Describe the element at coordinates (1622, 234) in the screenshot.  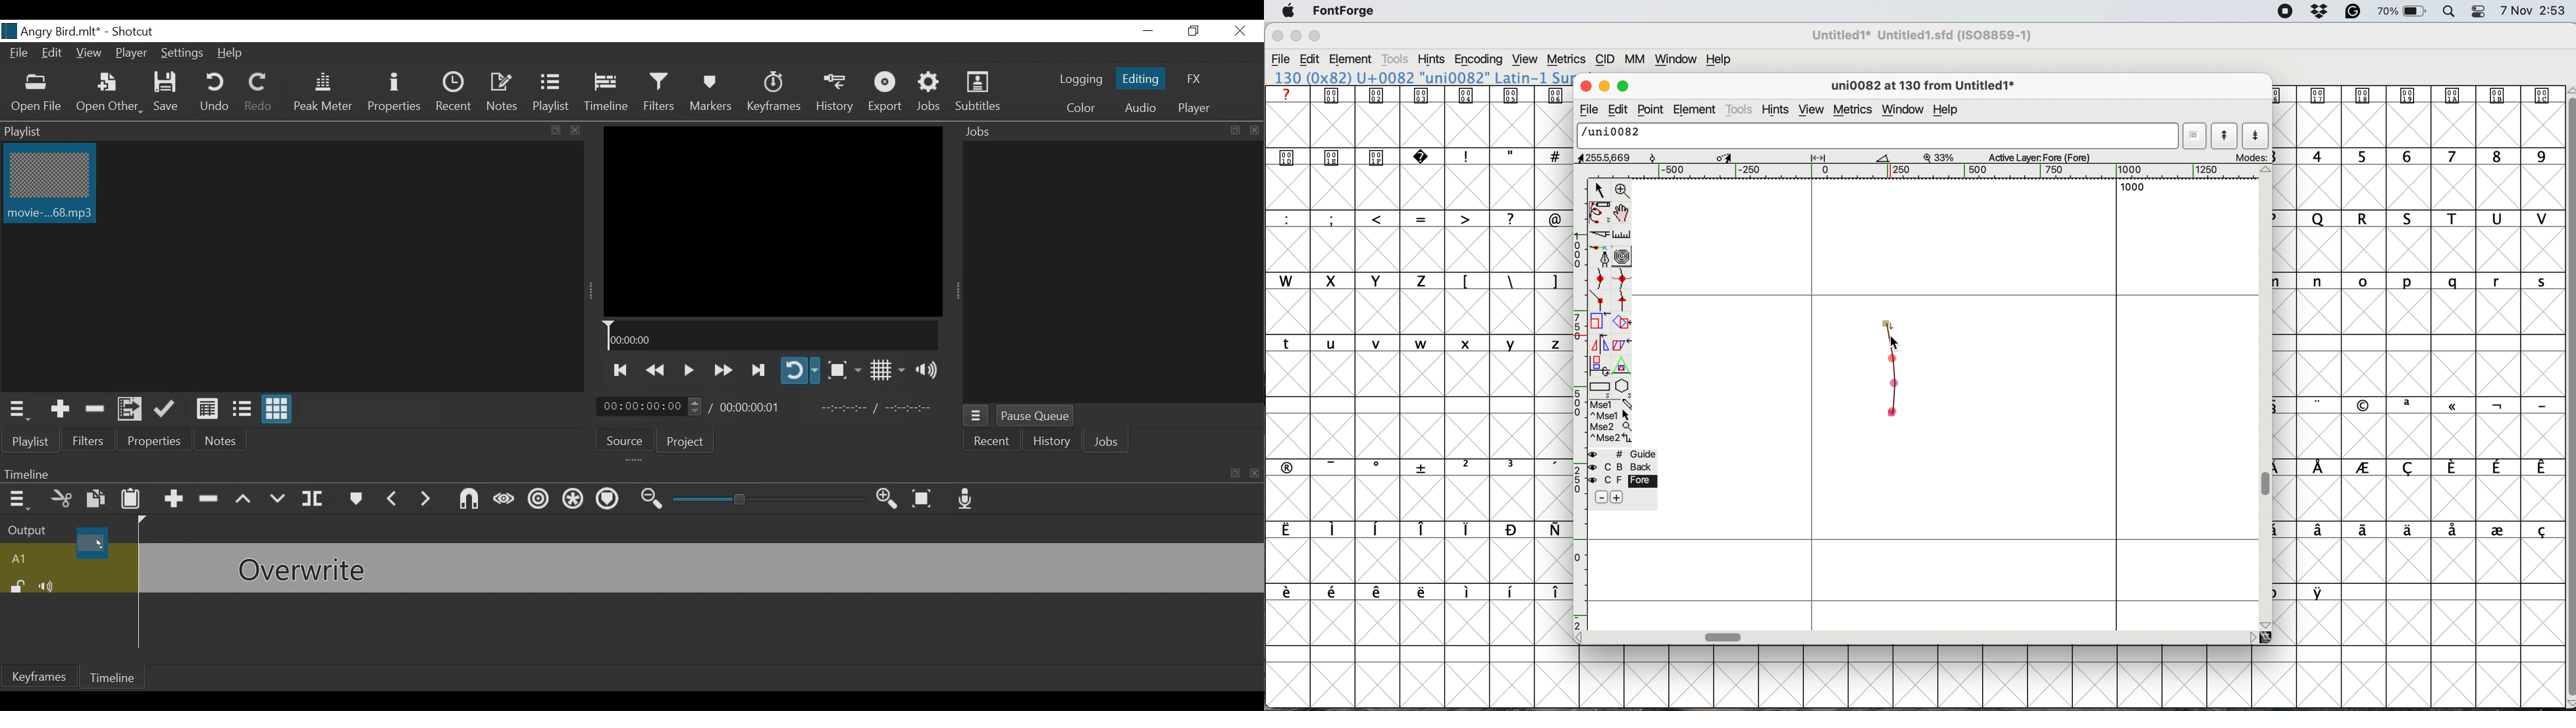
I see `measure distance` at that location.